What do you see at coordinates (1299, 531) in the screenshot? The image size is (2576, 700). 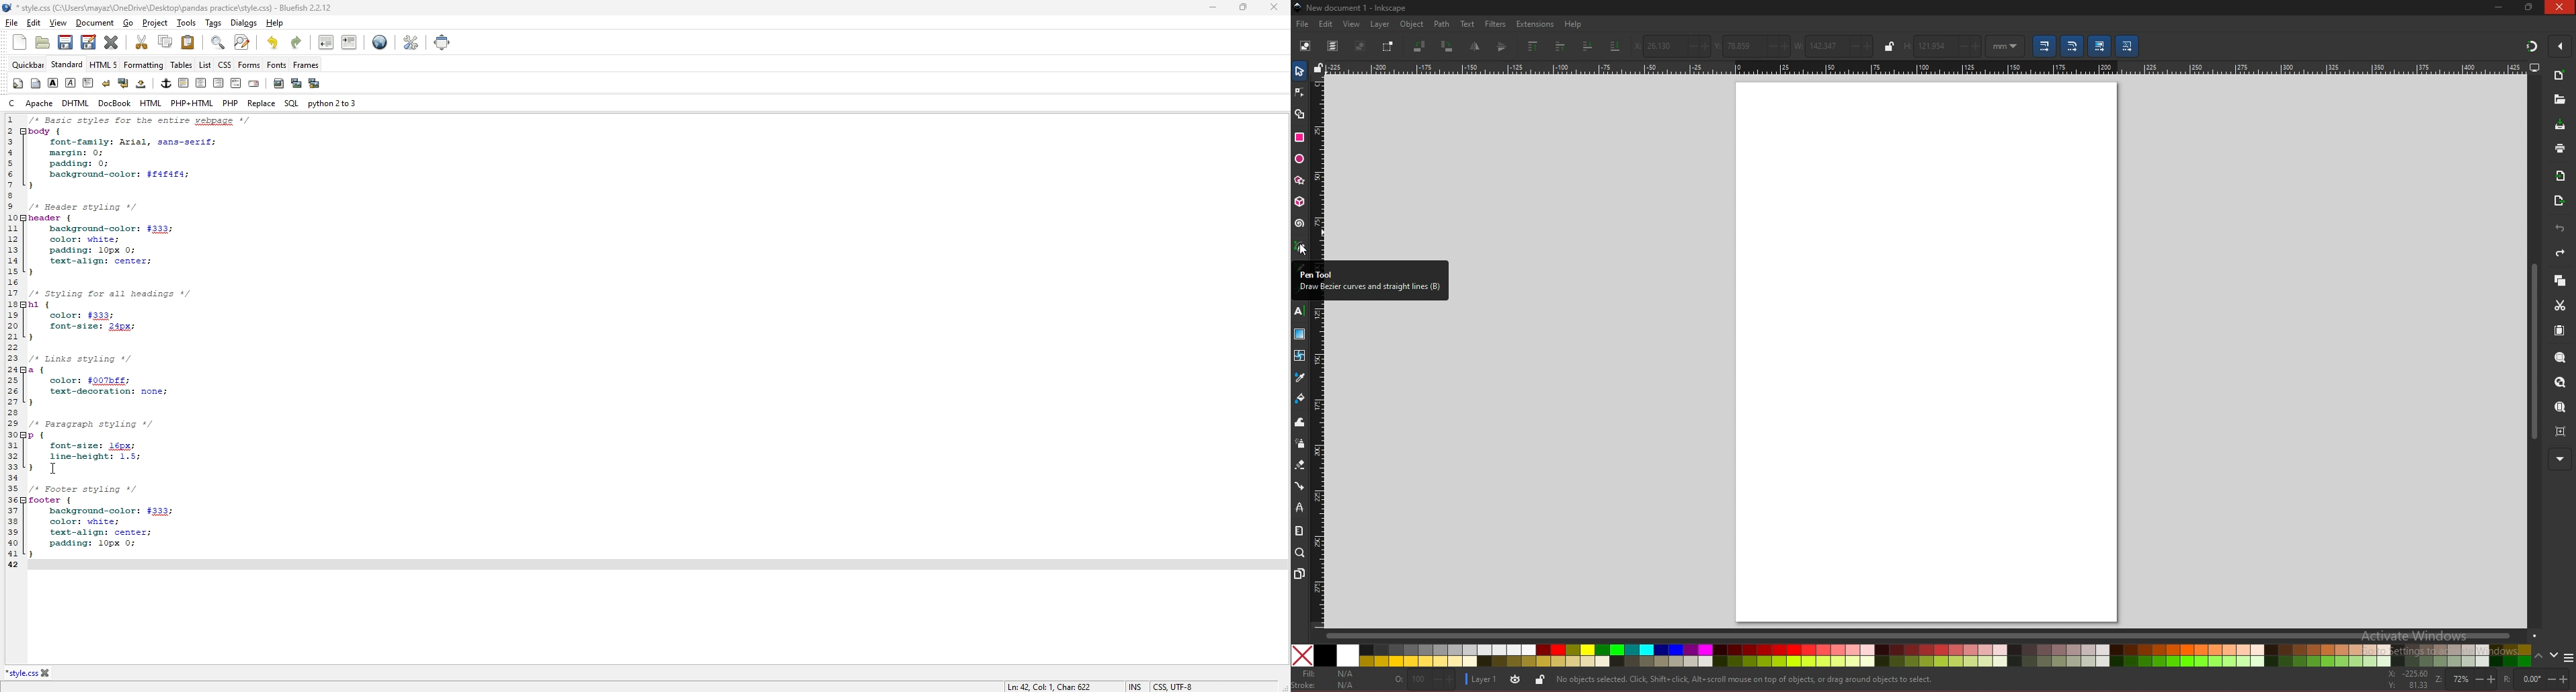 I see `measure` at bounding box center [1299, 531].